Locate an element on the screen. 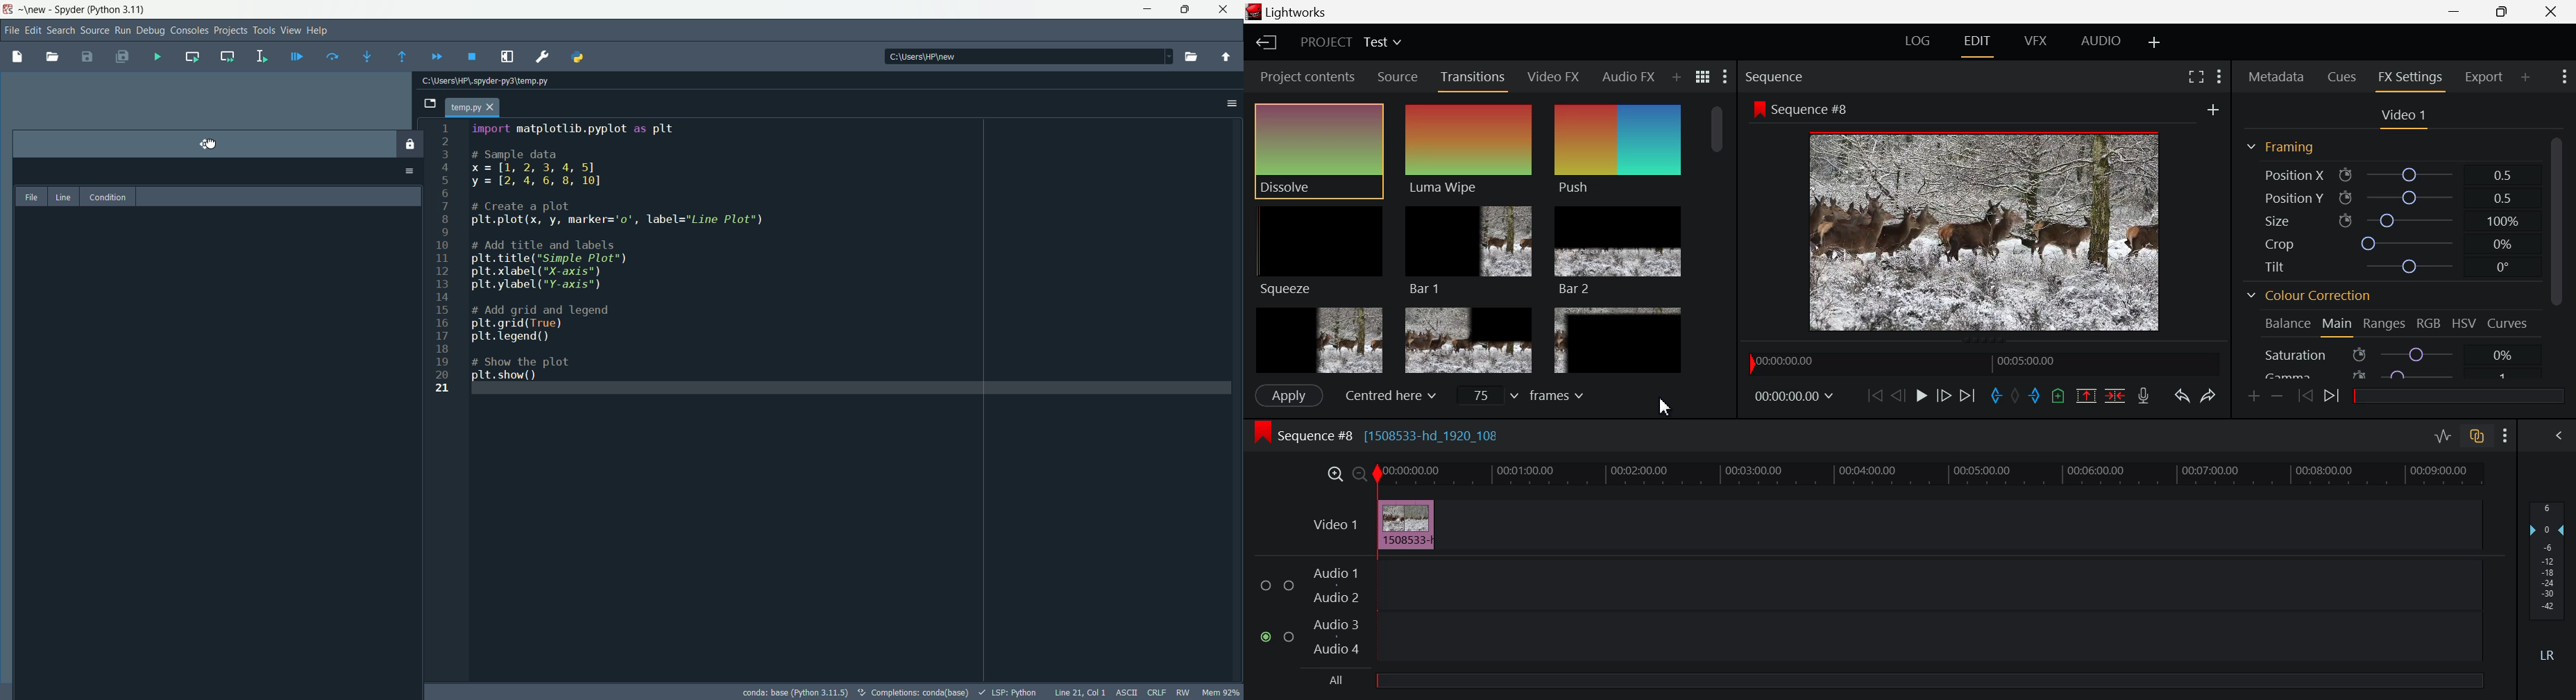  run current line is located at coordinates (330, 56).